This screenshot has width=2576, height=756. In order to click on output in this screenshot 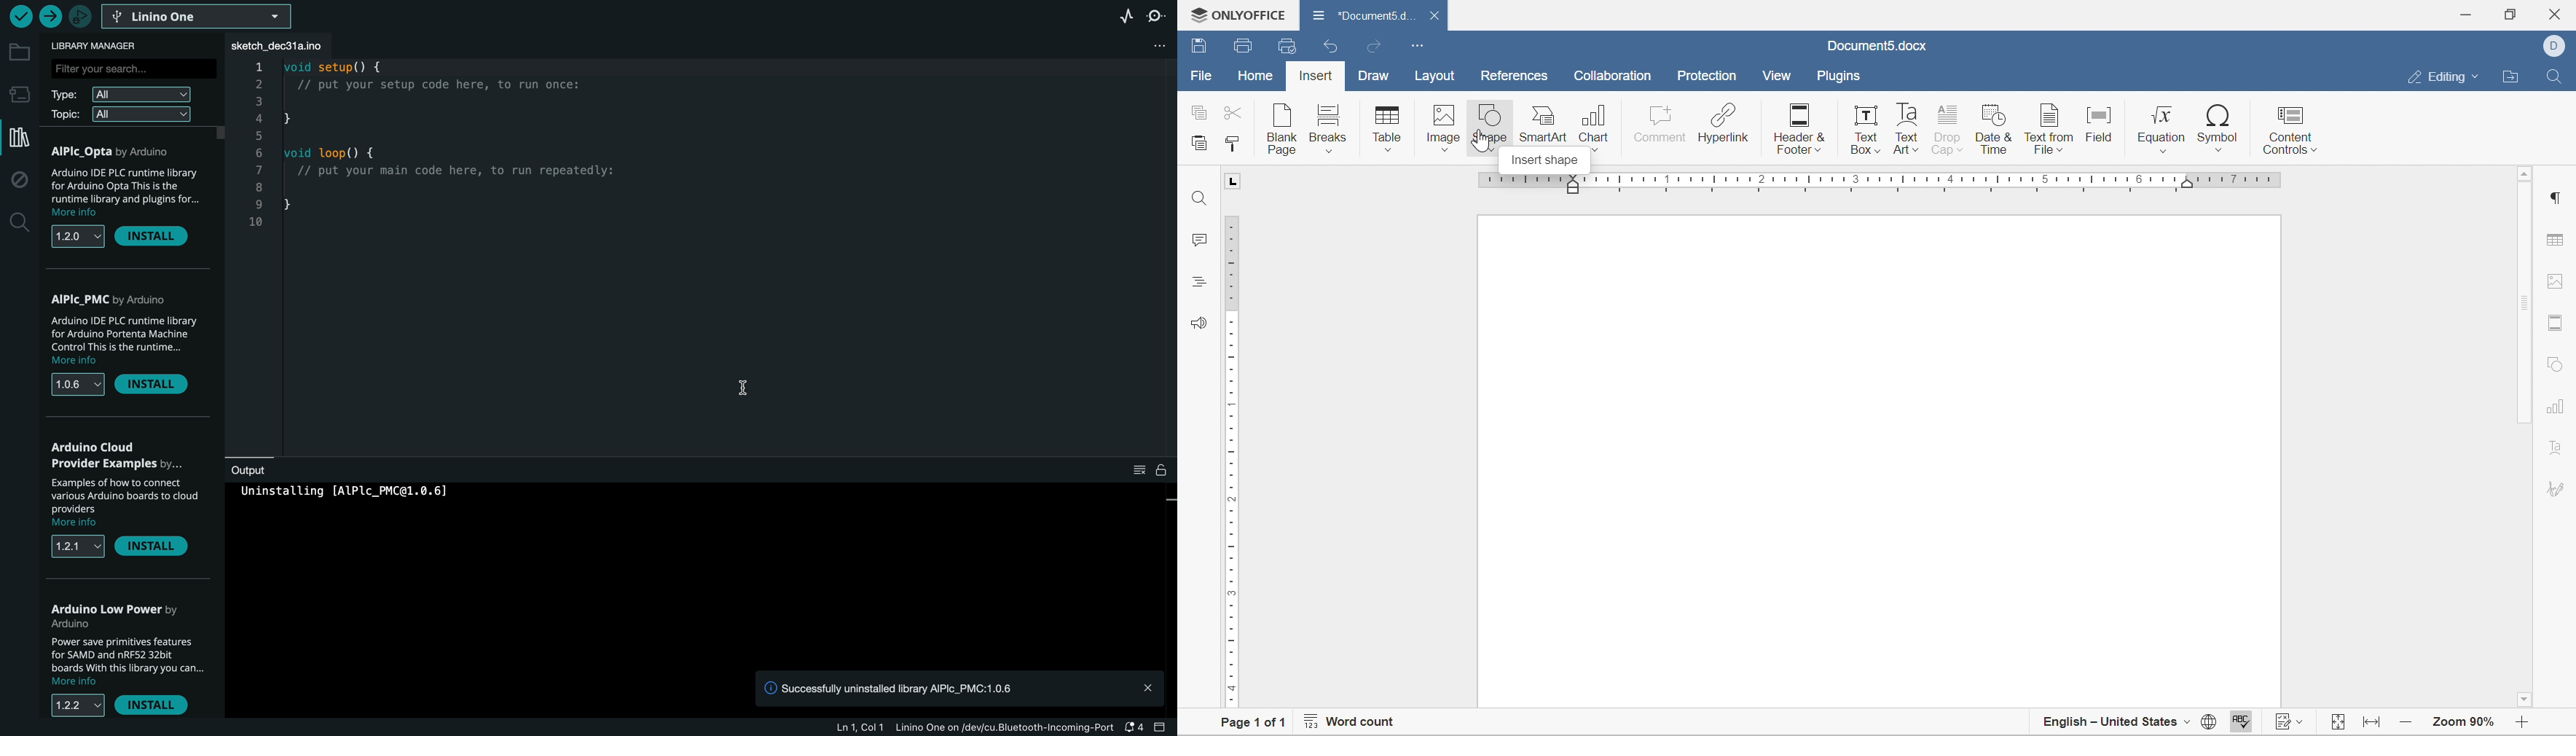, I will do `click(255, 470)`.